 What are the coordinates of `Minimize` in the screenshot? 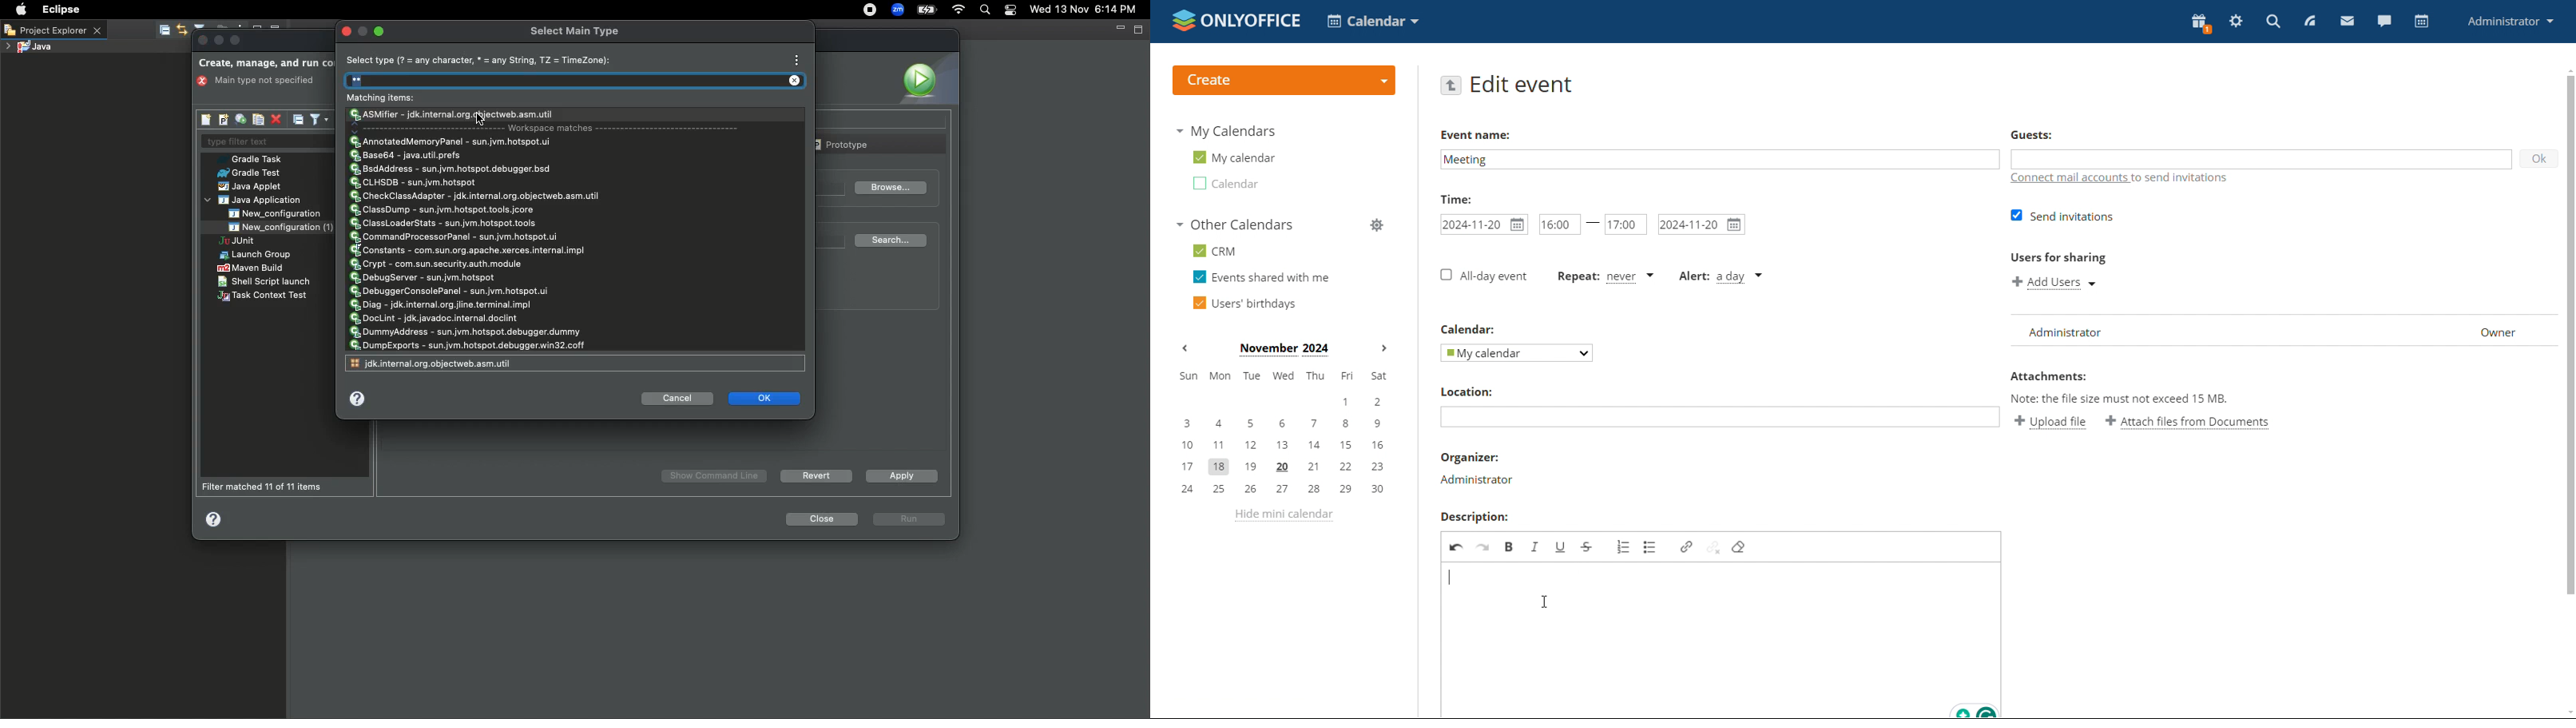 It's located at (1119, 28).